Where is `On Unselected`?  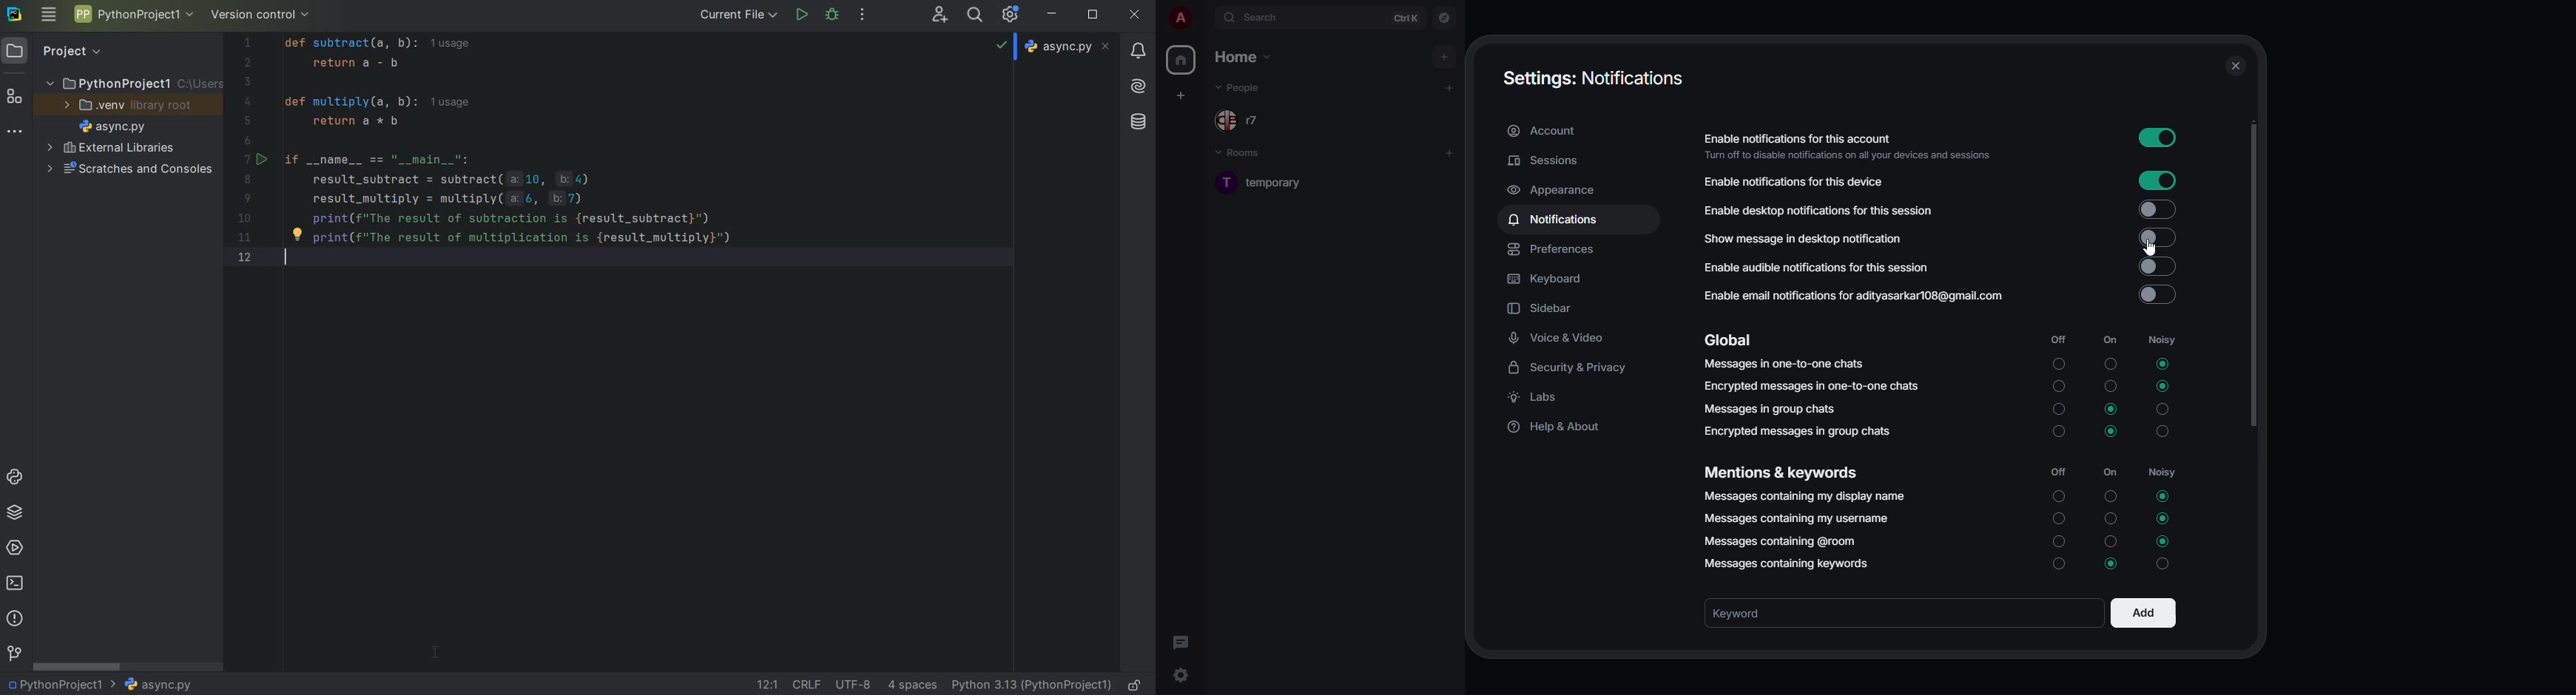 On Unselected is located at coordinates (2111, 497).